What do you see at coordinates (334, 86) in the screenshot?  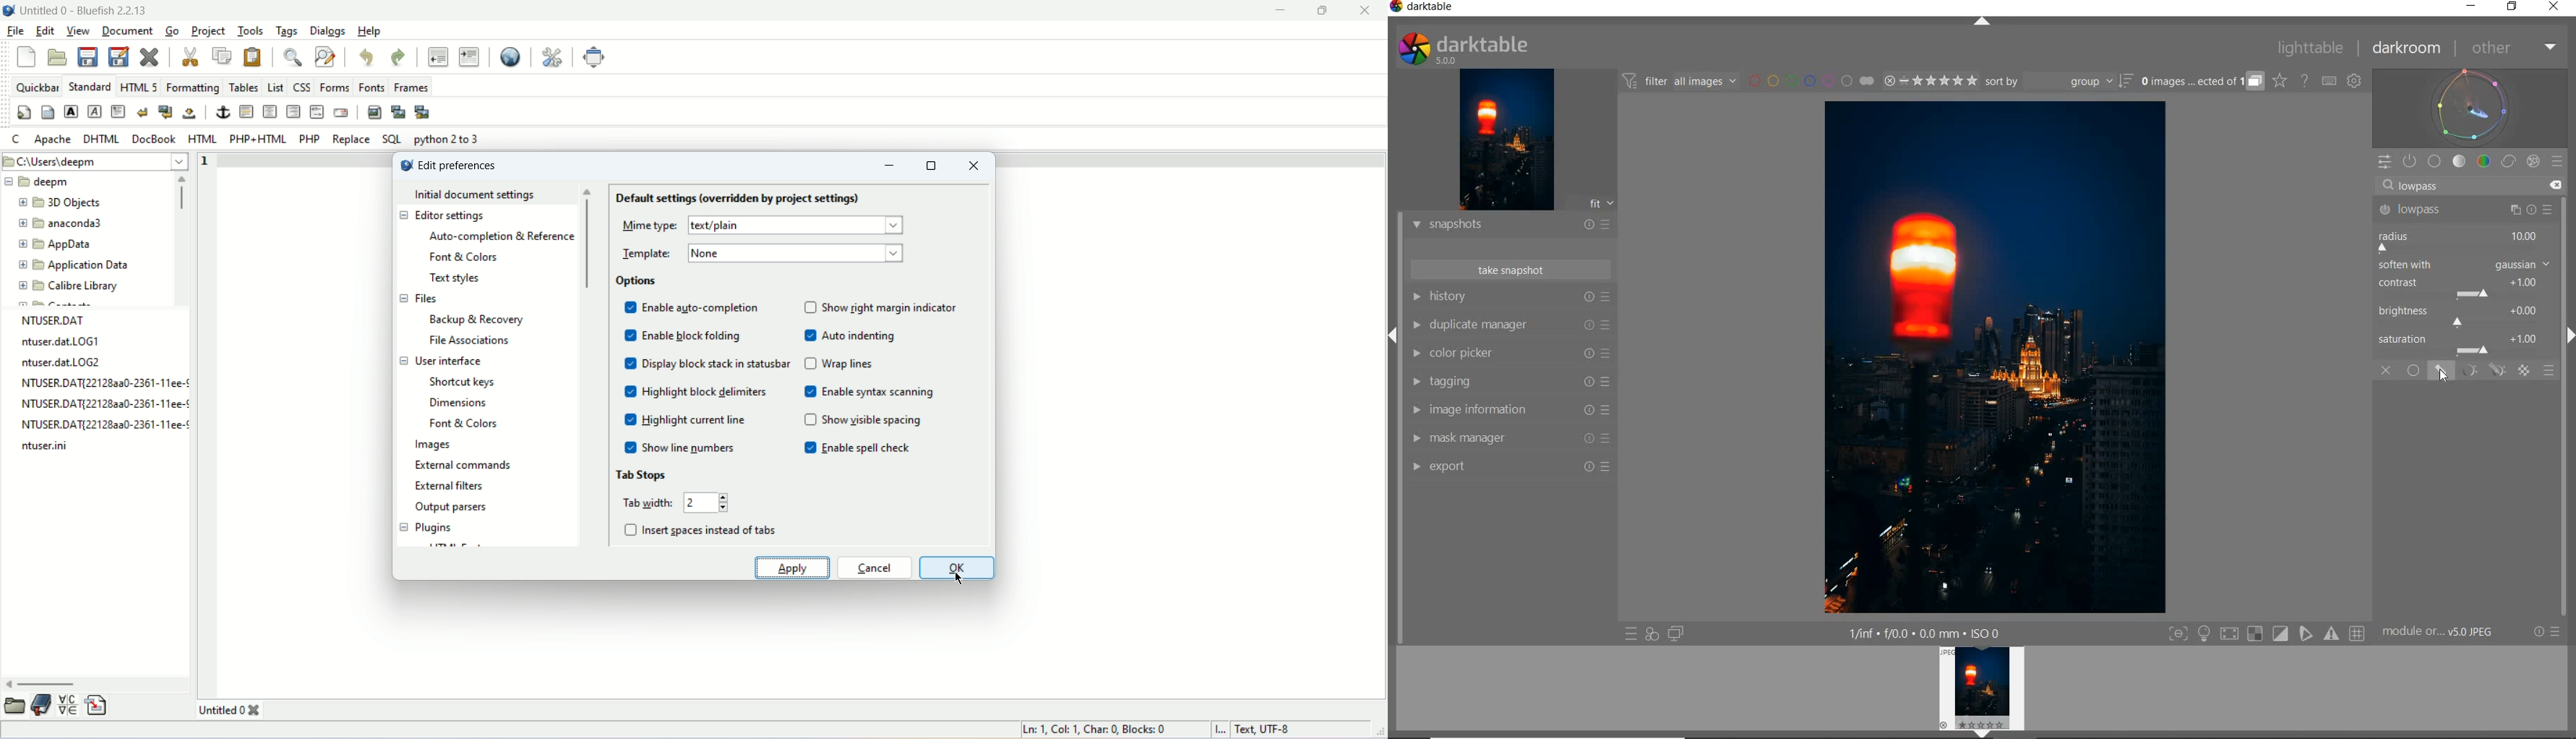 I see `forms` at bounding box center [334, 86].